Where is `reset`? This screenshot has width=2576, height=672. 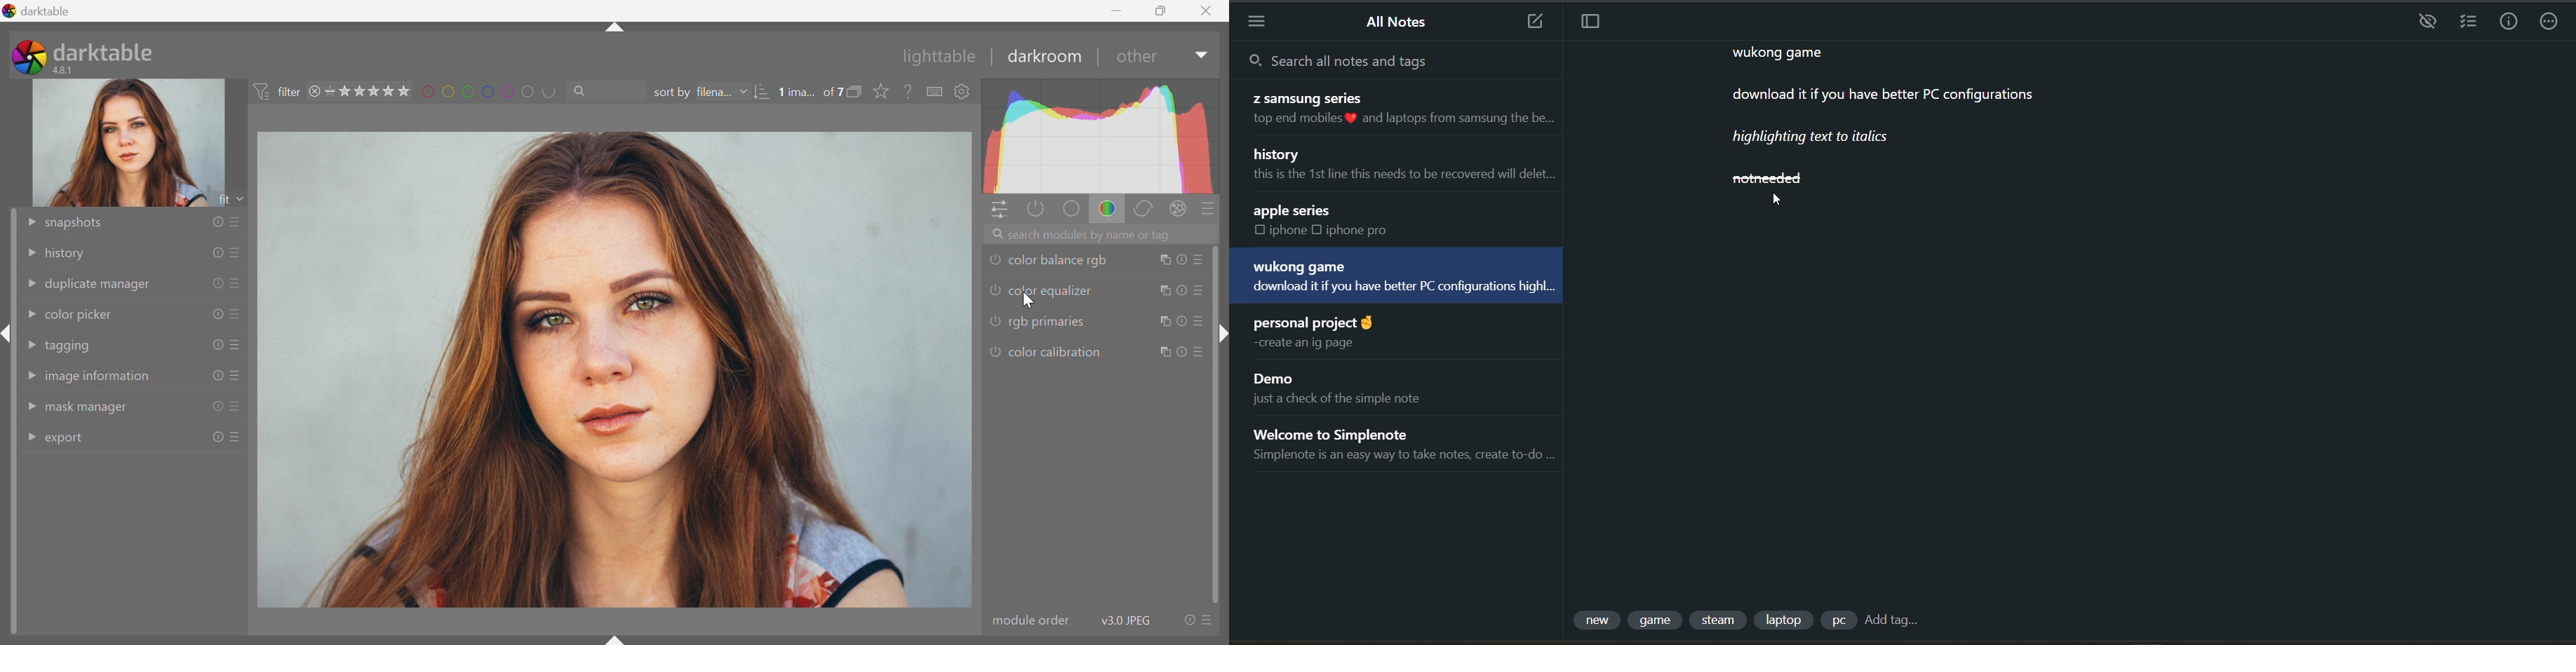
reset is located at coordinates (1181, 352).